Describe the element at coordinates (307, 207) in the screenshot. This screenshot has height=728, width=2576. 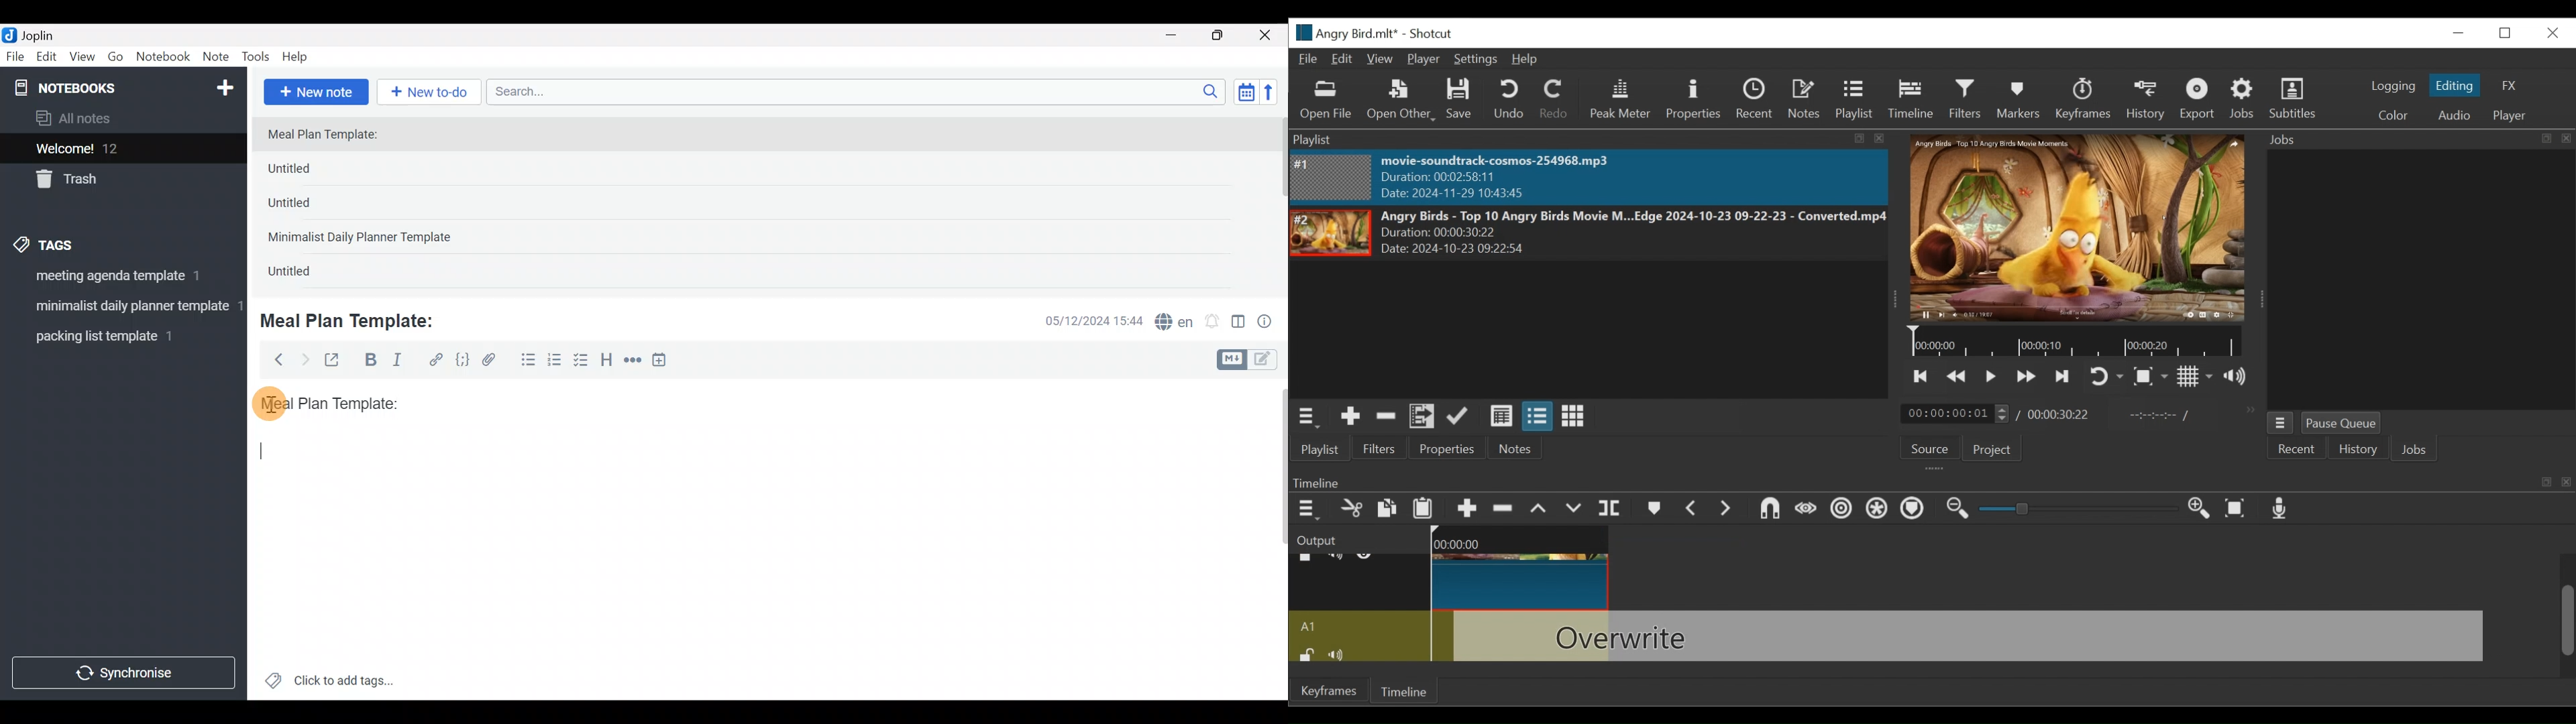
I see `Untitled` at that location.